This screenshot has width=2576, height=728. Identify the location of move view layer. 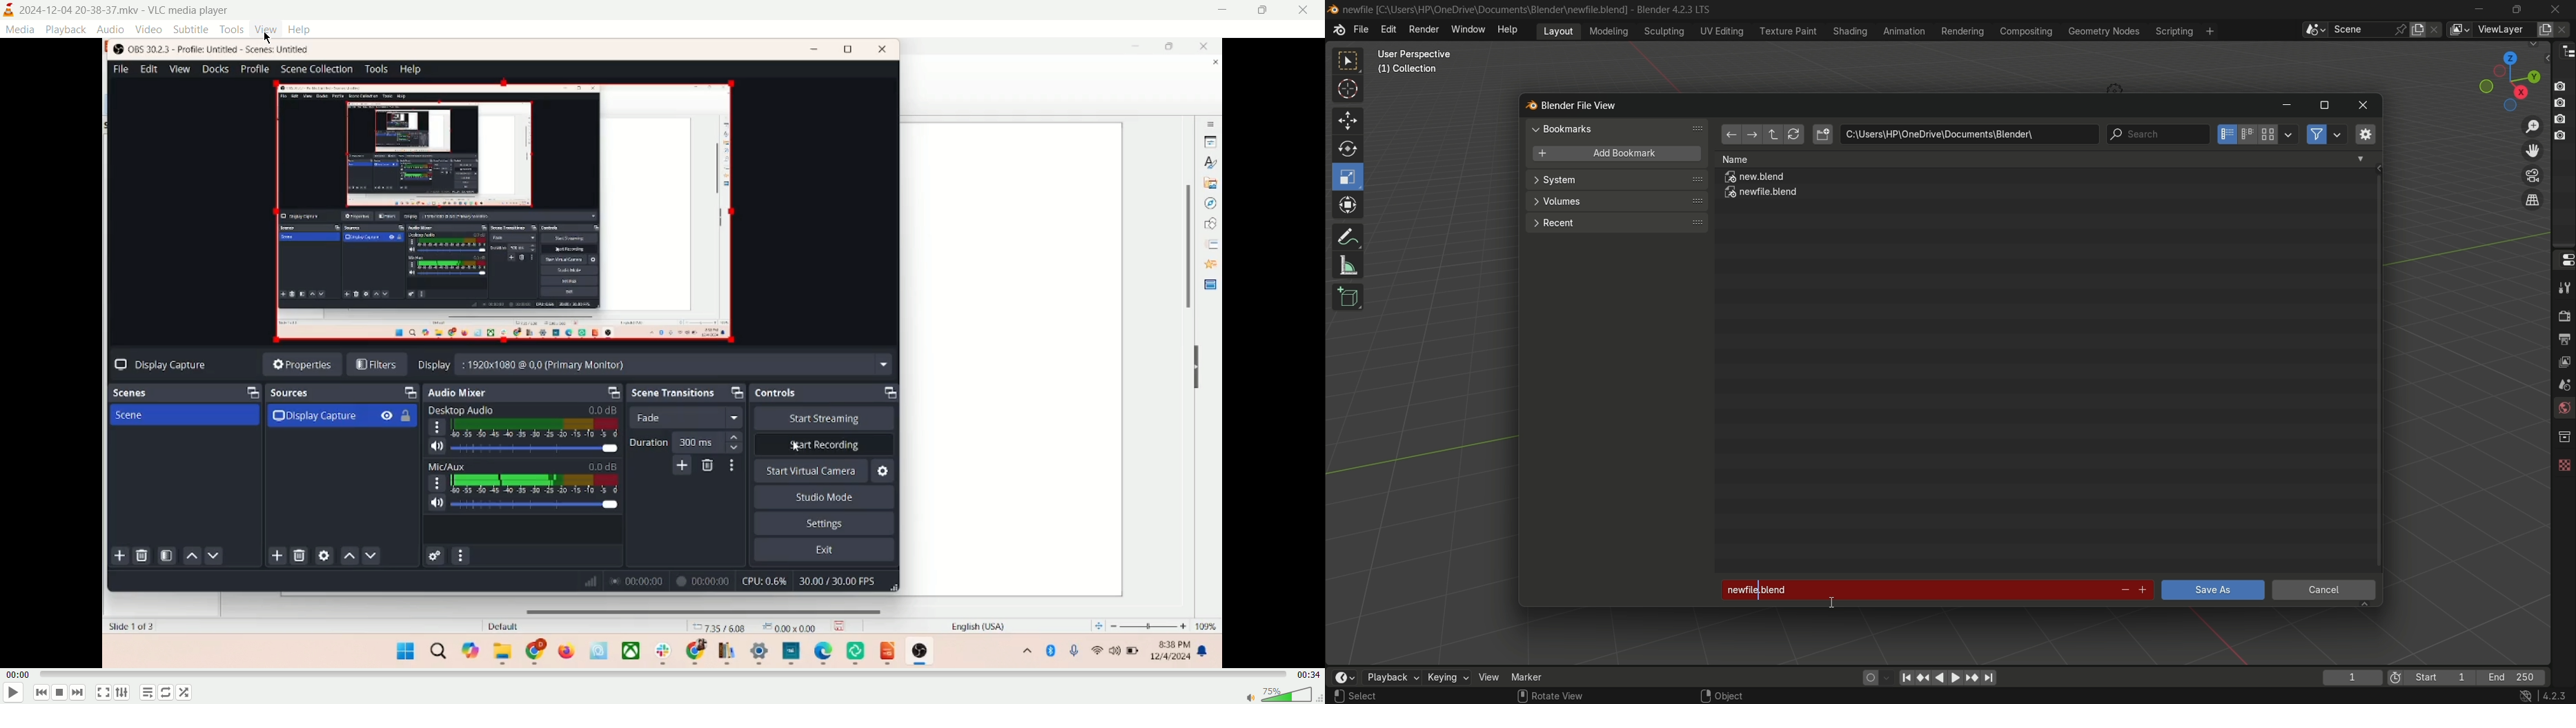
(2532, 150).